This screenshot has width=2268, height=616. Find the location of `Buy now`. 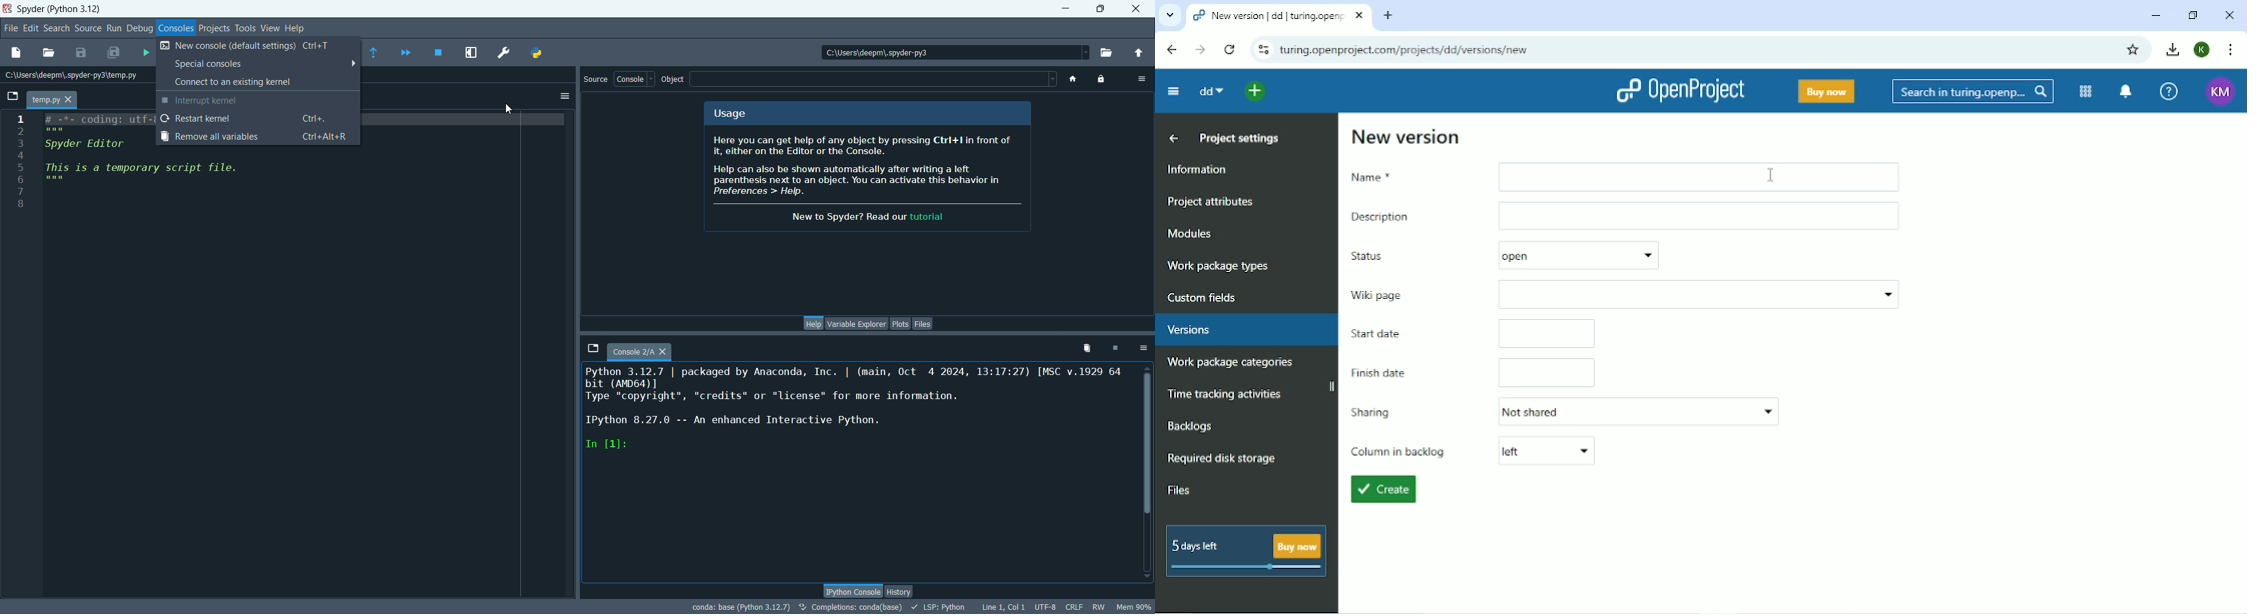

Buy now is located at coordinates (1828, 91).